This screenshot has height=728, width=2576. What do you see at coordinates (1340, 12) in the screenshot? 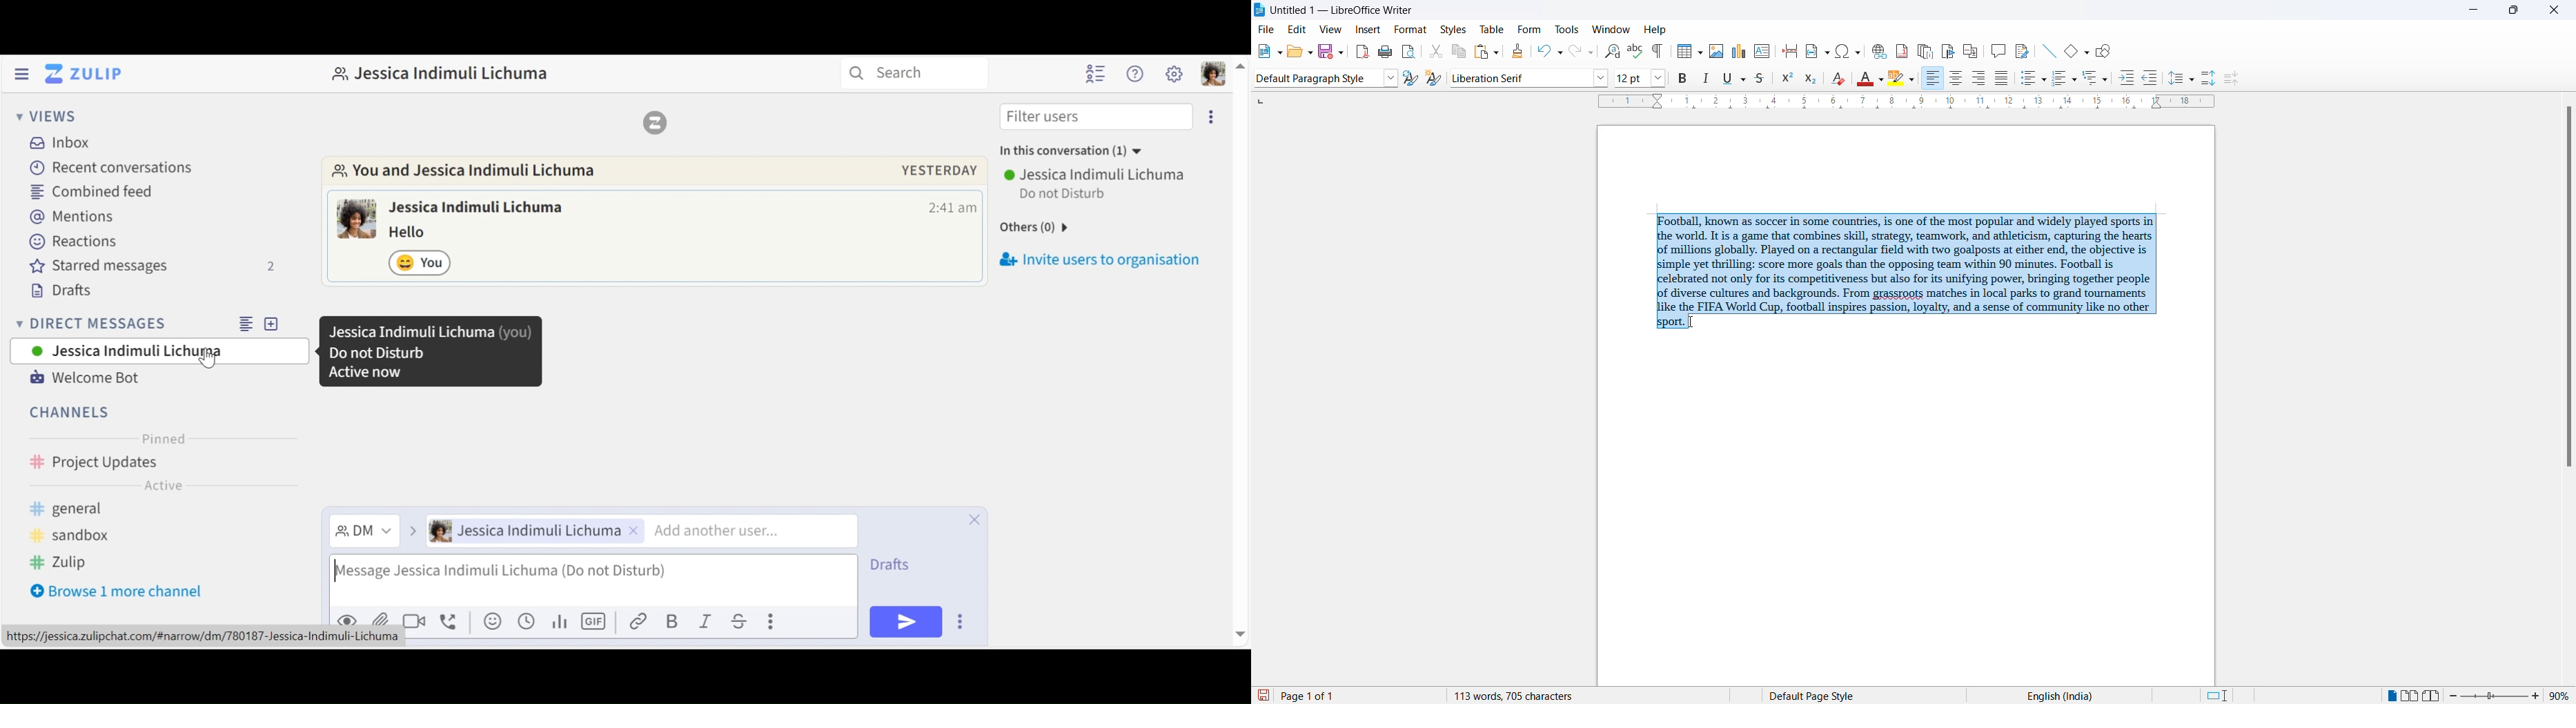
I see `file title` at bounding box center [1340, 12].